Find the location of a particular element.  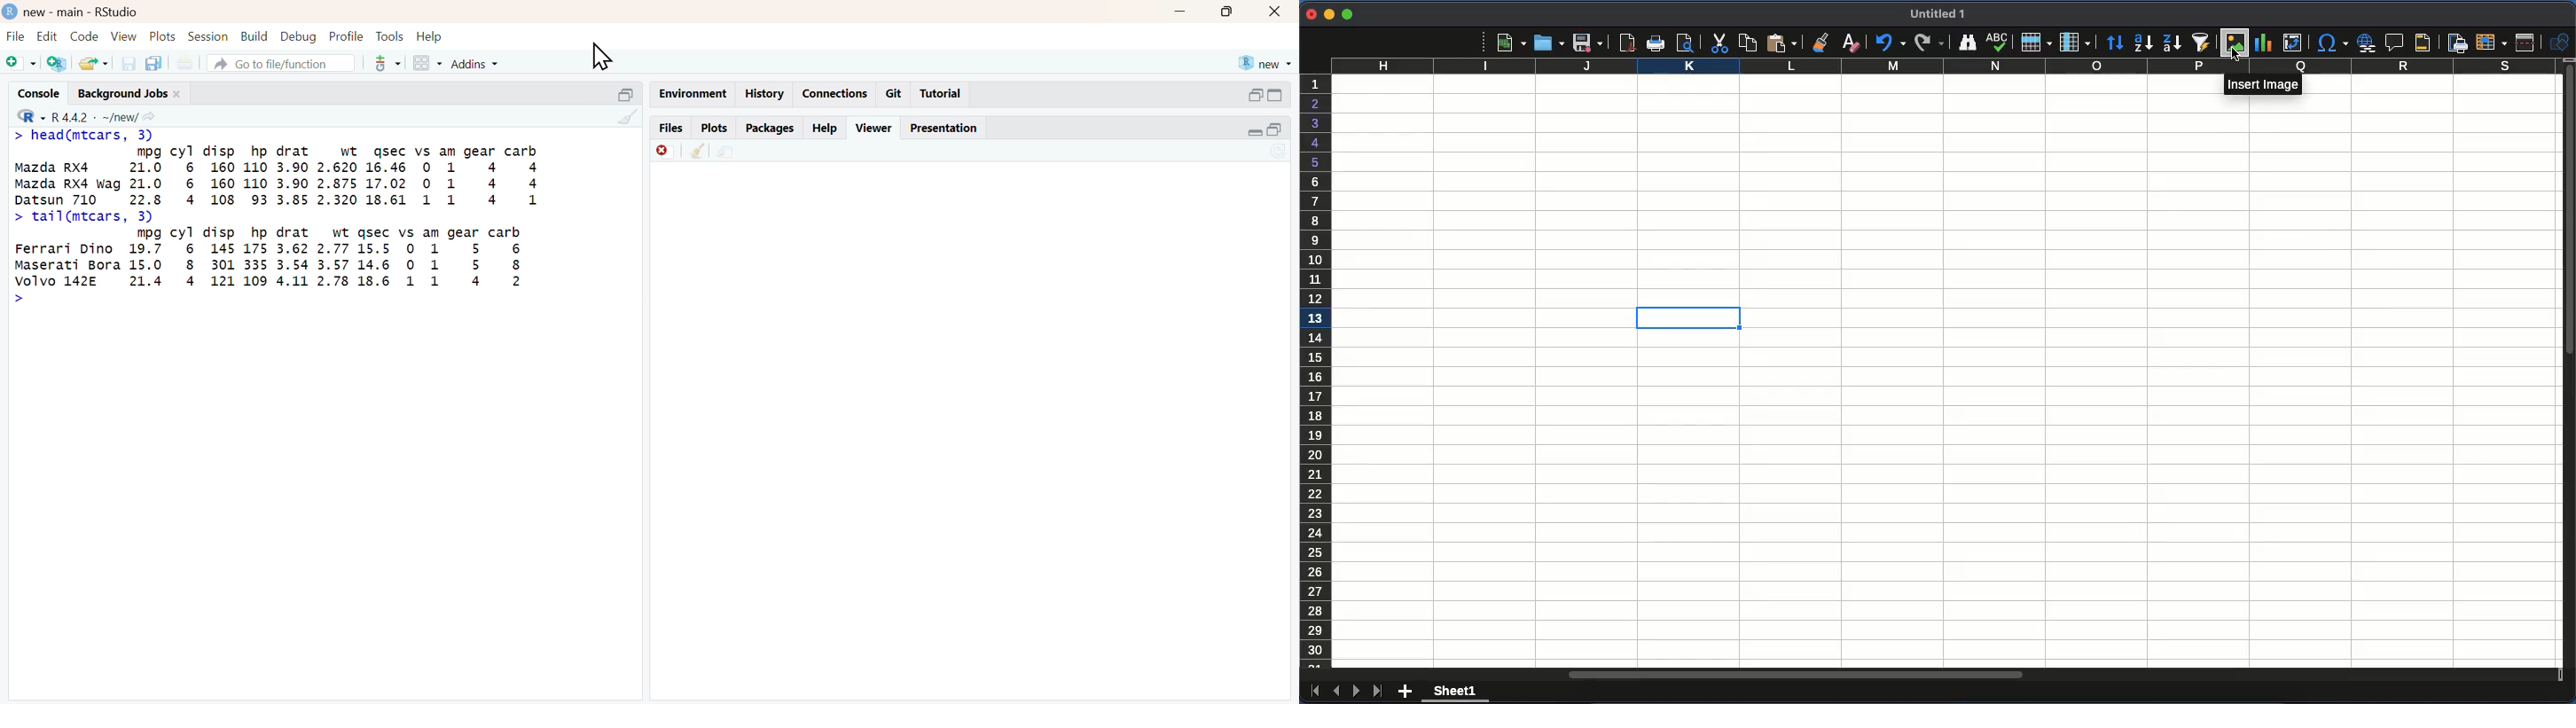

Packages is located at coordinates (770, 127).